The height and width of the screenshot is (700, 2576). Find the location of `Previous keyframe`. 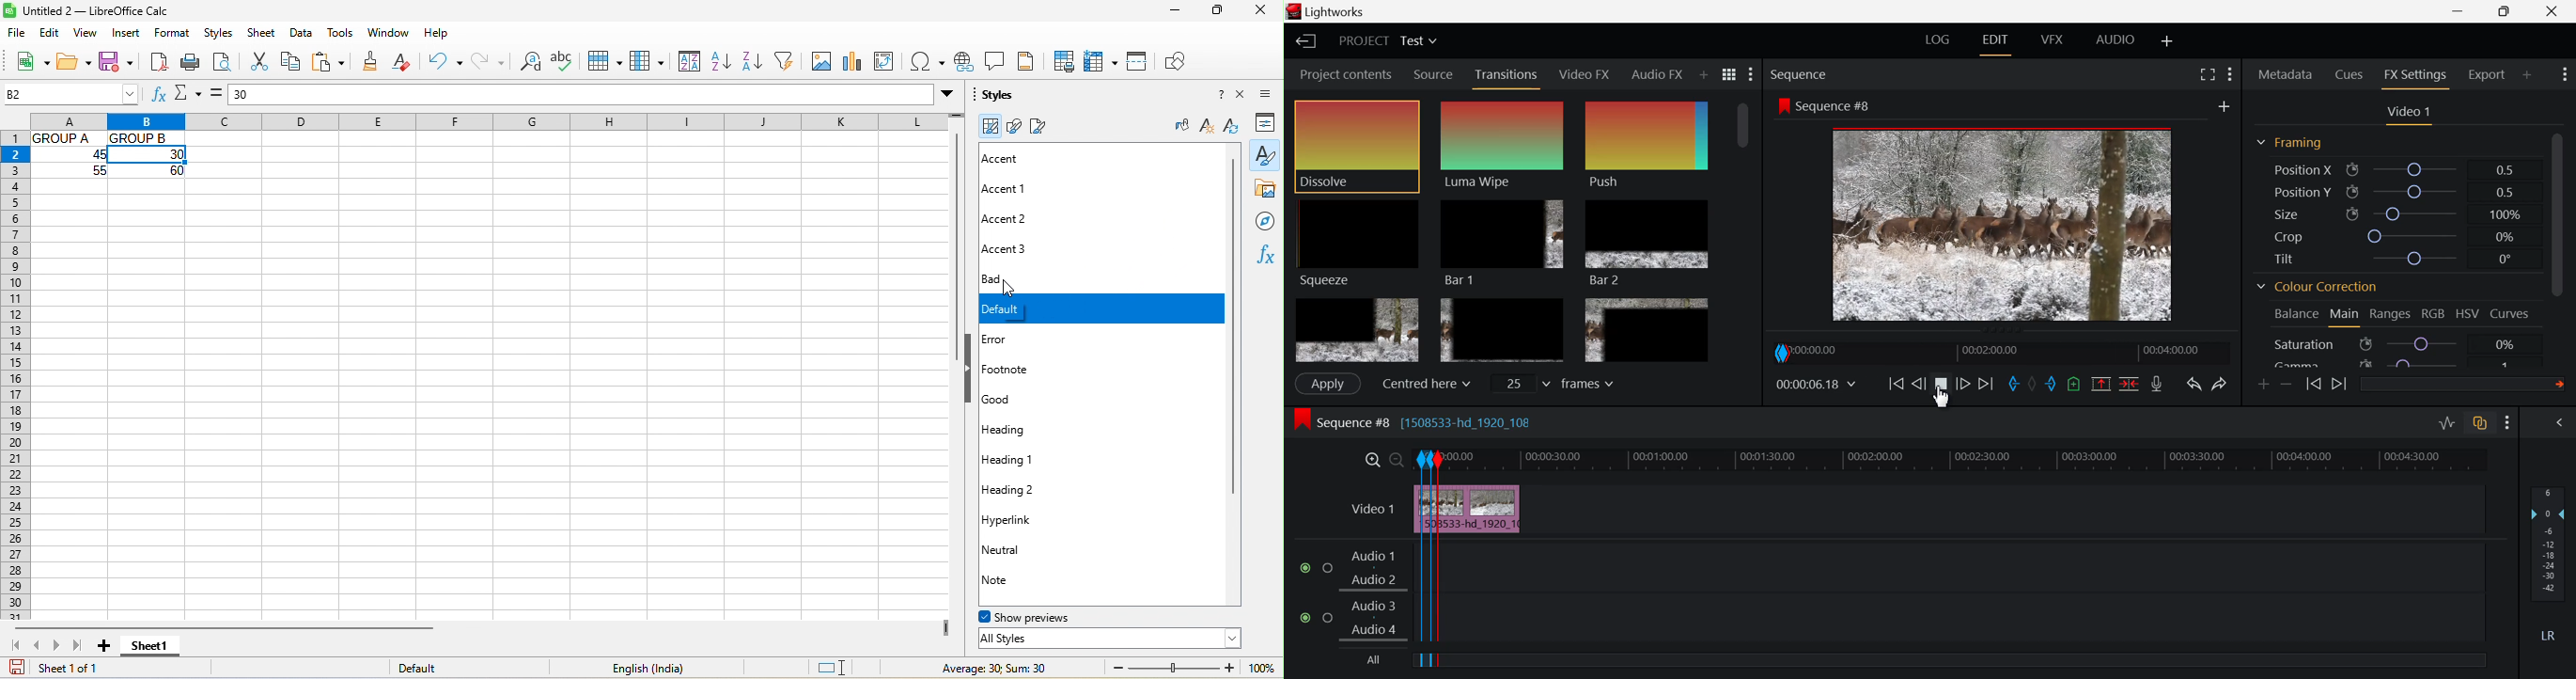

Previous keyframe is located at coordinates (2315, 385).